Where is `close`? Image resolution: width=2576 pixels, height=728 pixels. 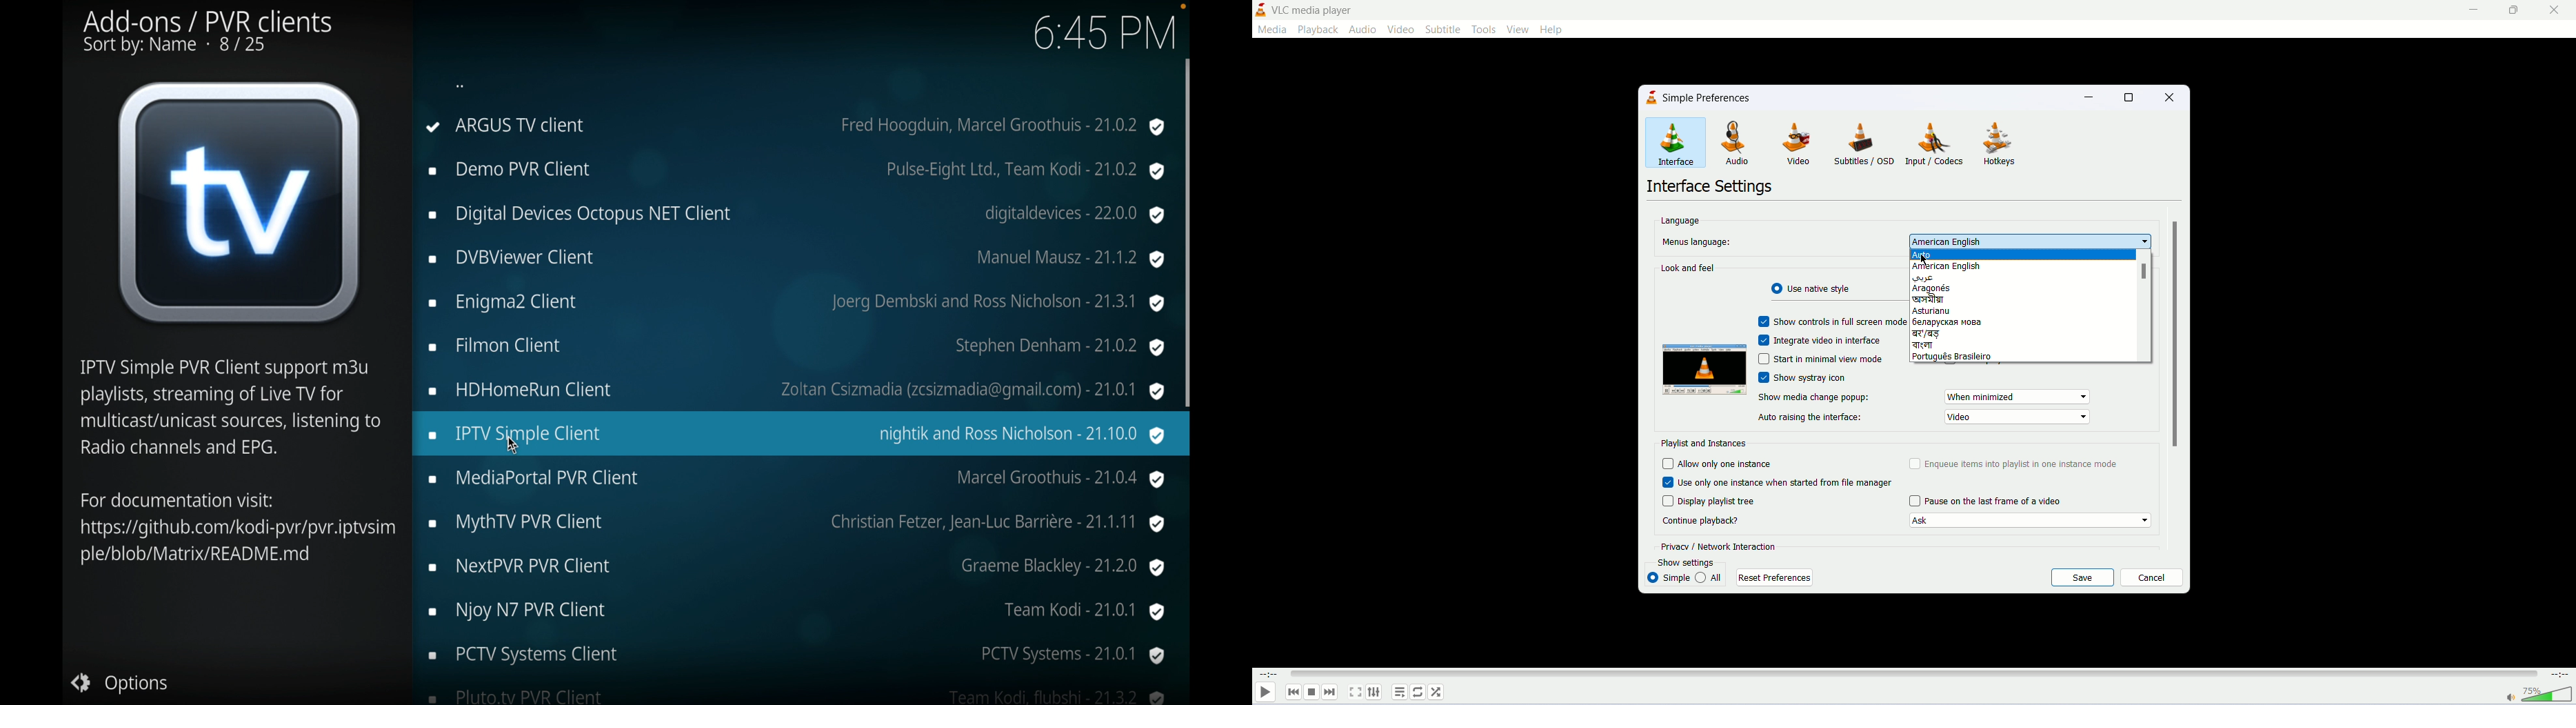
close is located at coordinates (2166, 97).